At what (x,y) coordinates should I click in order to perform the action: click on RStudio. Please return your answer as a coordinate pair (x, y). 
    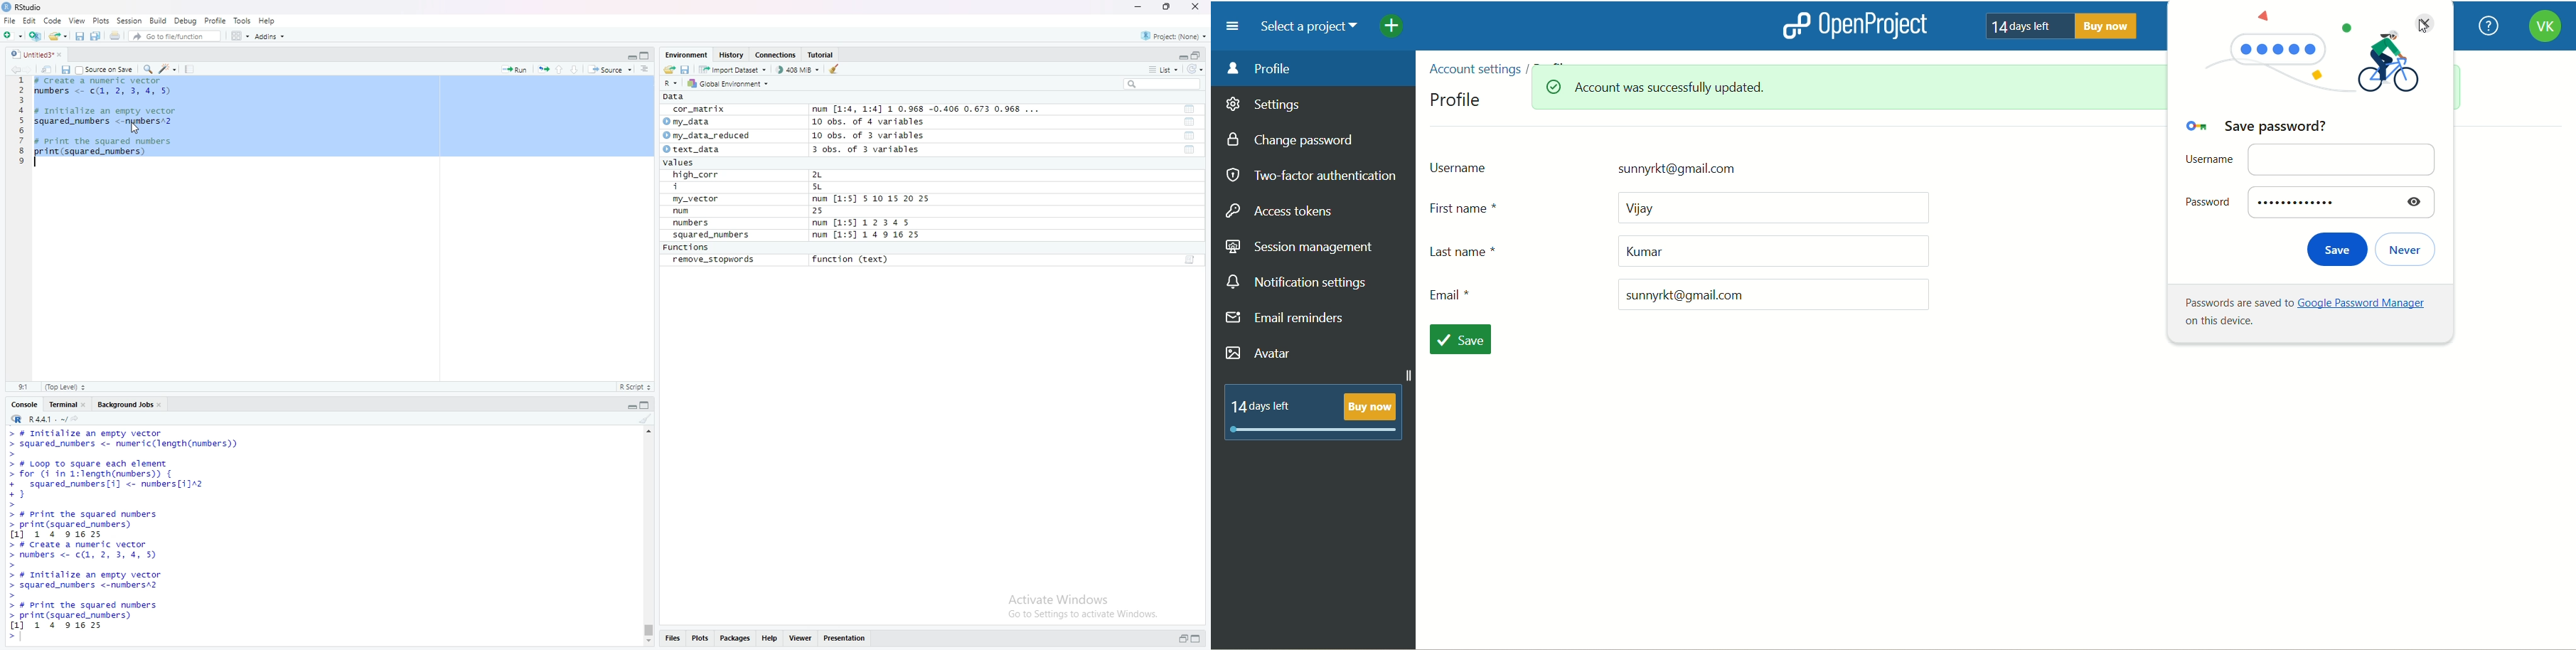
    Looking at the image, I should click on (24, 7).